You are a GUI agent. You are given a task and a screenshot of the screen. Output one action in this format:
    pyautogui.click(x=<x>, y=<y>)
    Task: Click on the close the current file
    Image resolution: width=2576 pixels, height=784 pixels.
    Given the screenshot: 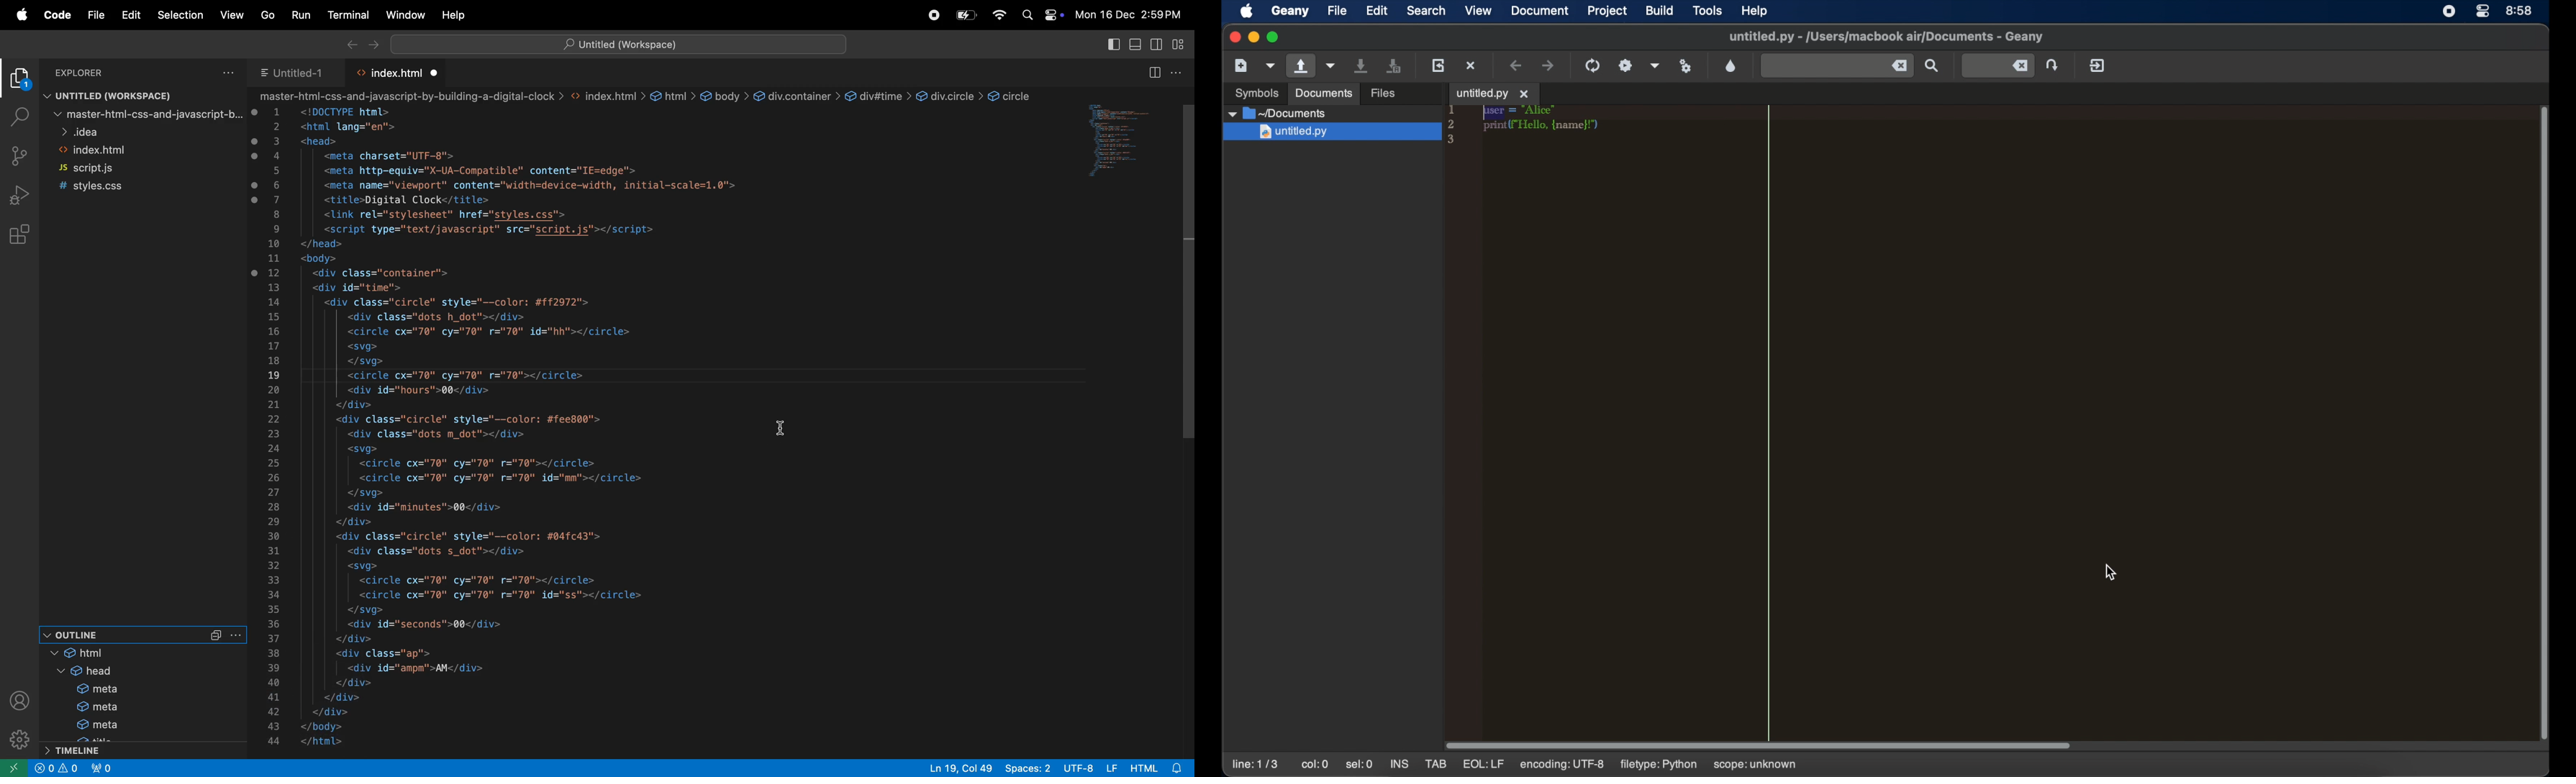 What is the action you would take?
    pyautogui.click(x=1471, y=65)
    